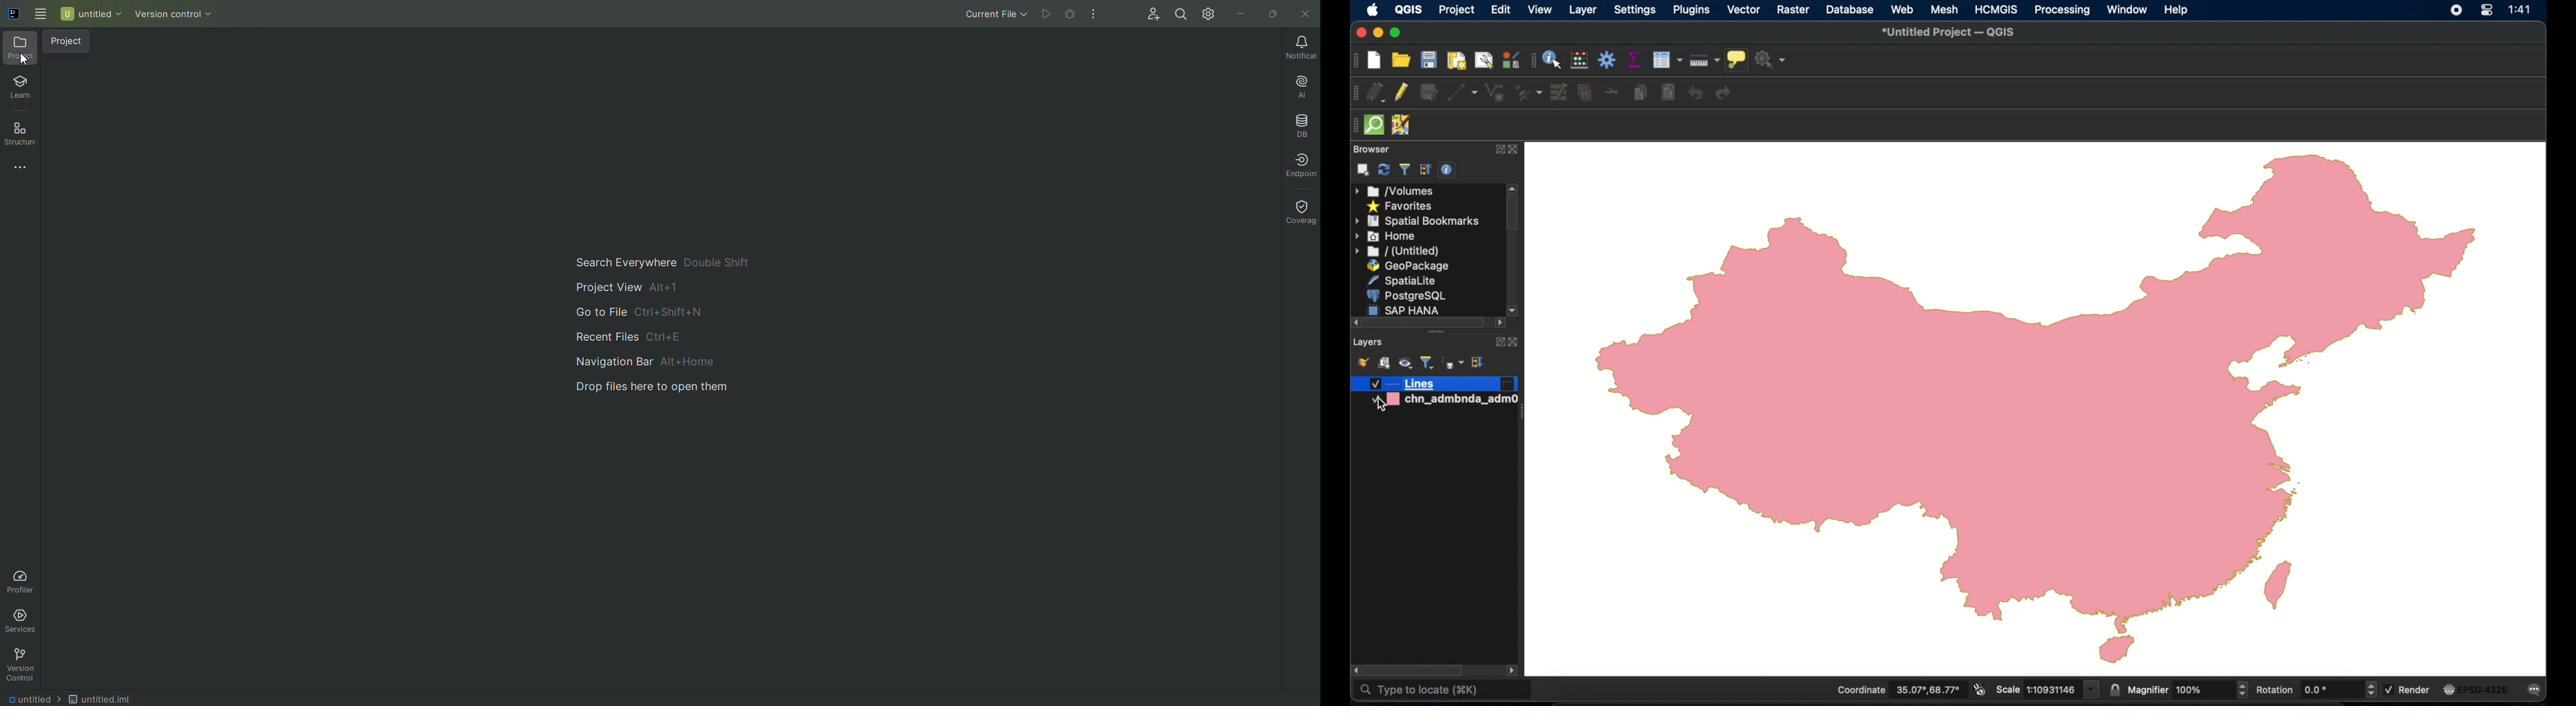 The width and height of the screenshot is (2576, 728). What do you see at coordinates (16, 167) in the screenshot?
I see `More Tools` at bounding box center [16, 167].